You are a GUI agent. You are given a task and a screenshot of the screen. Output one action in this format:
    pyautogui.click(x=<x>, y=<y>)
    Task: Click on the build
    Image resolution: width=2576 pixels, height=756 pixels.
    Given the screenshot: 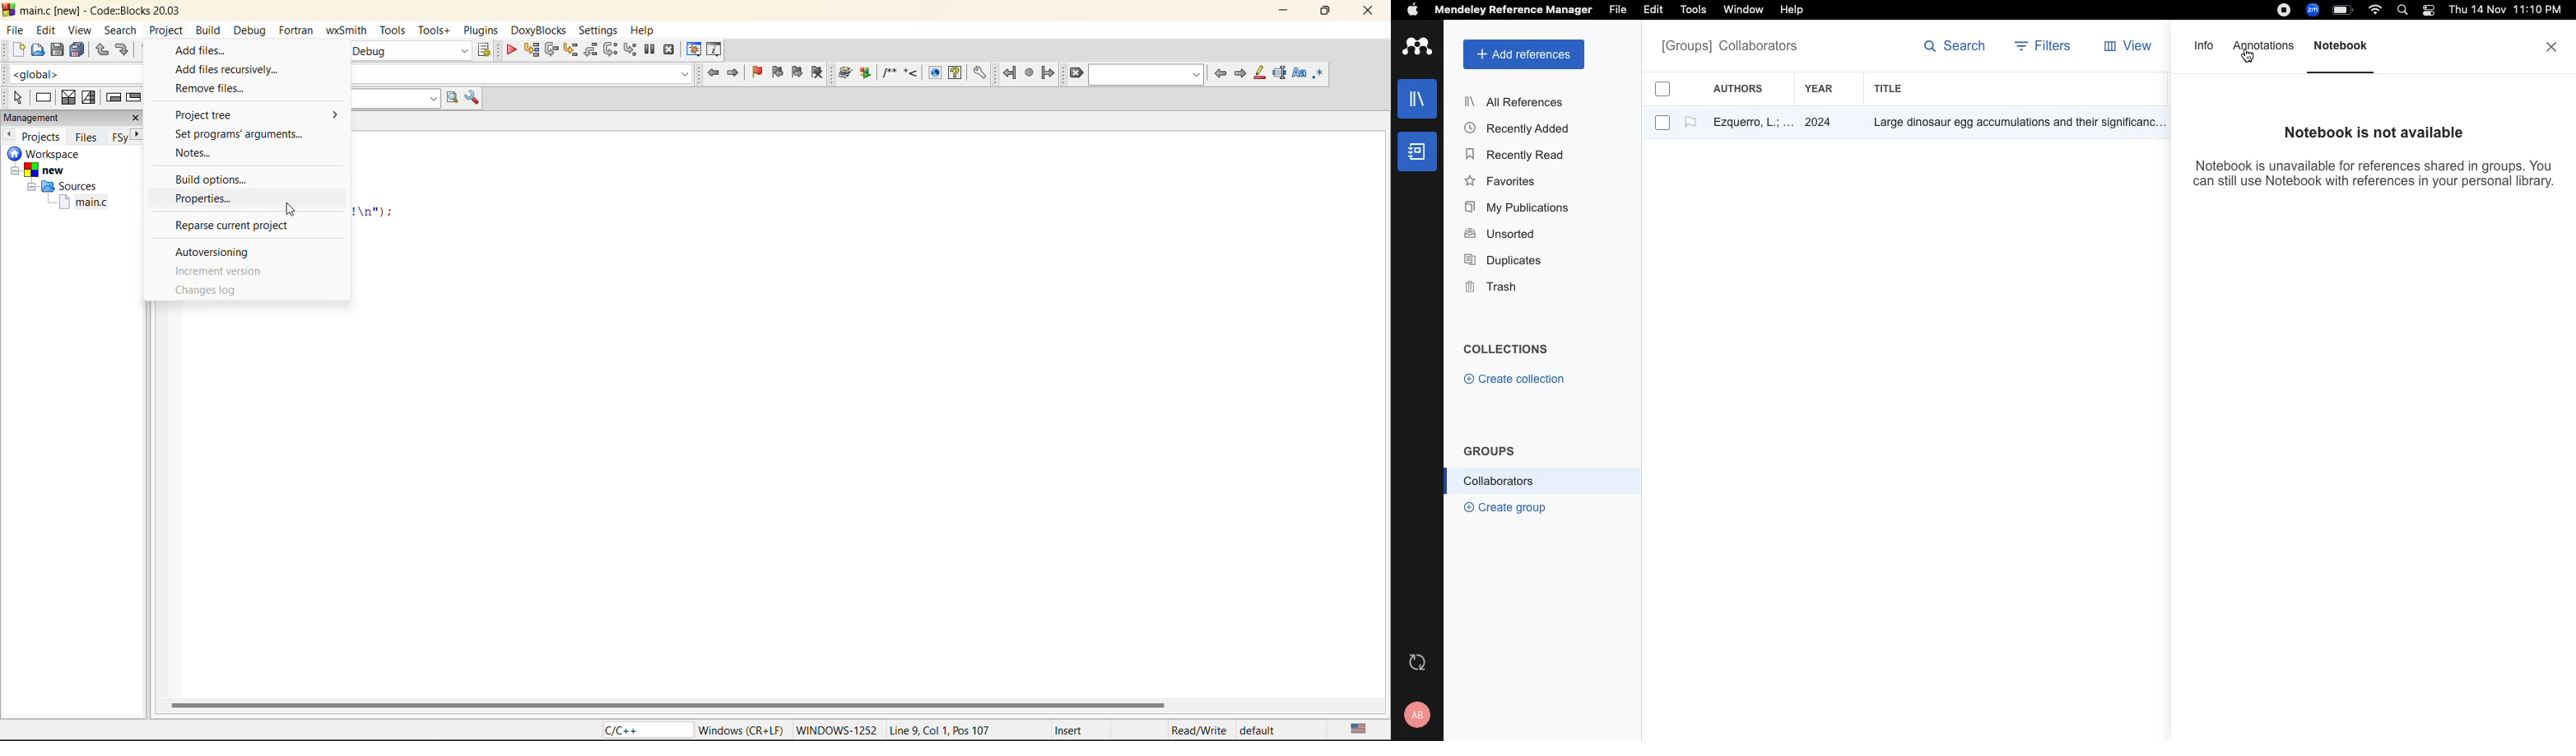 What is the action you would take?
    pyautogui.click(x=211, y=28)
    